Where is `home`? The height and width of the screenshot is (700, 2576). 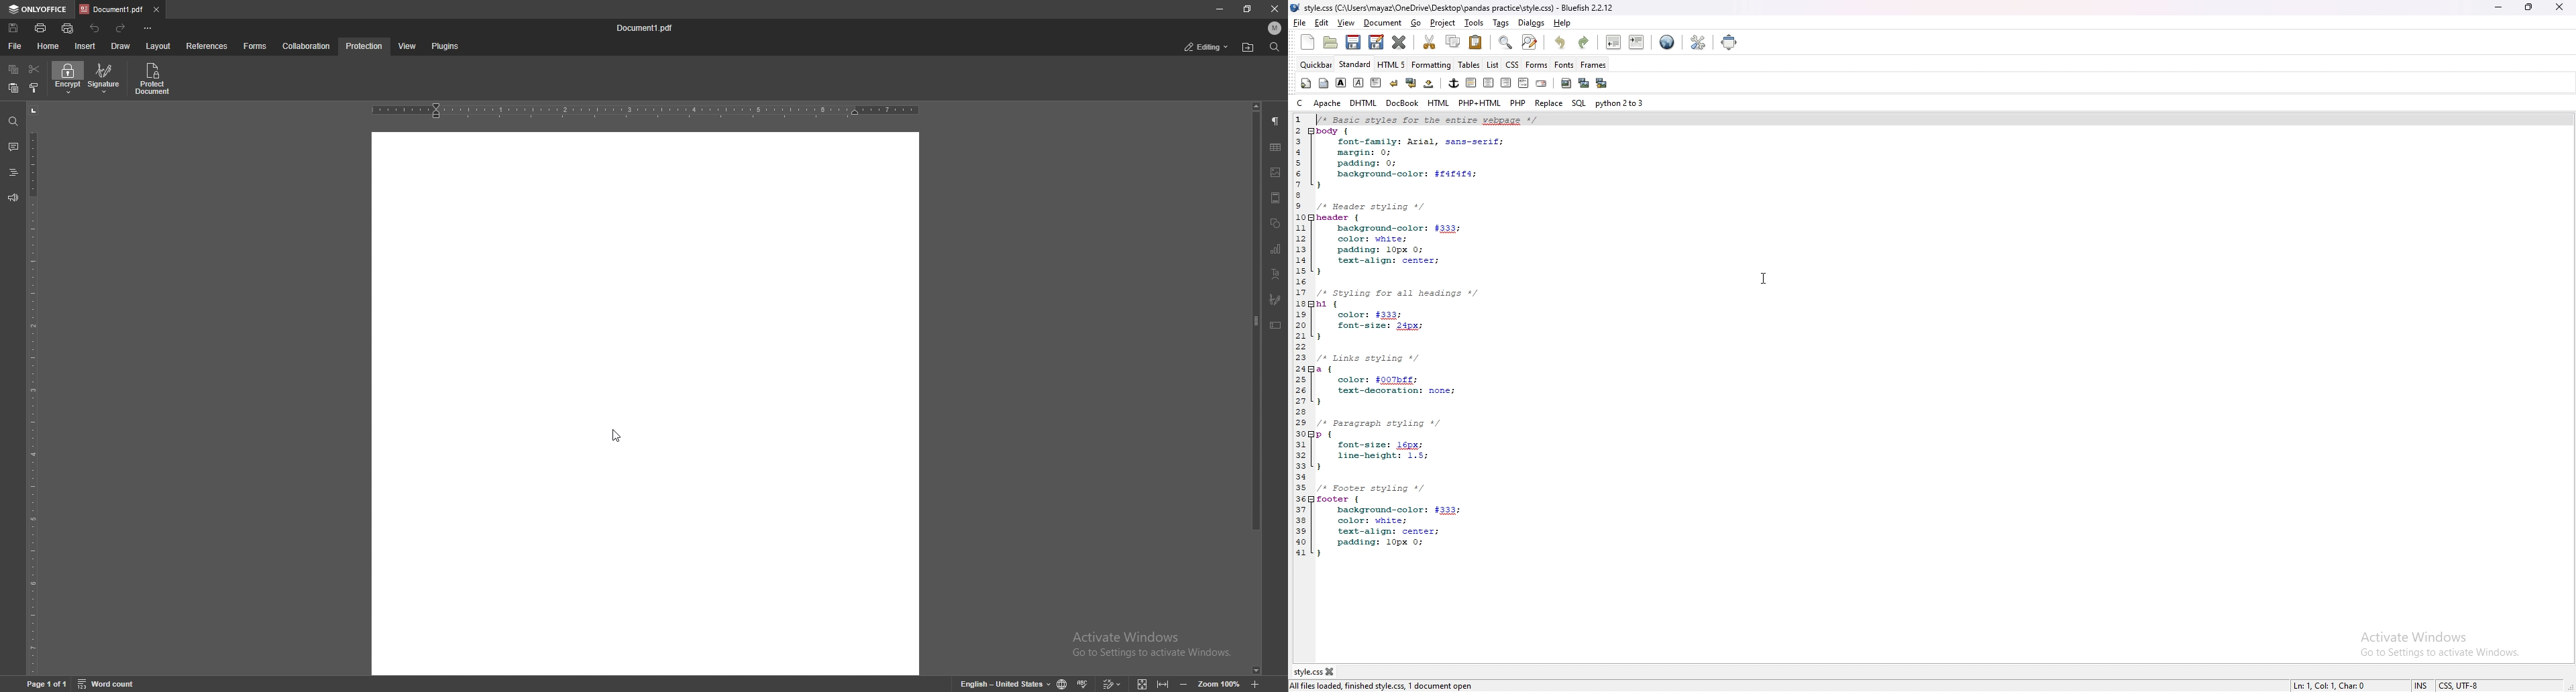 home is located at coordinates (48, 46).